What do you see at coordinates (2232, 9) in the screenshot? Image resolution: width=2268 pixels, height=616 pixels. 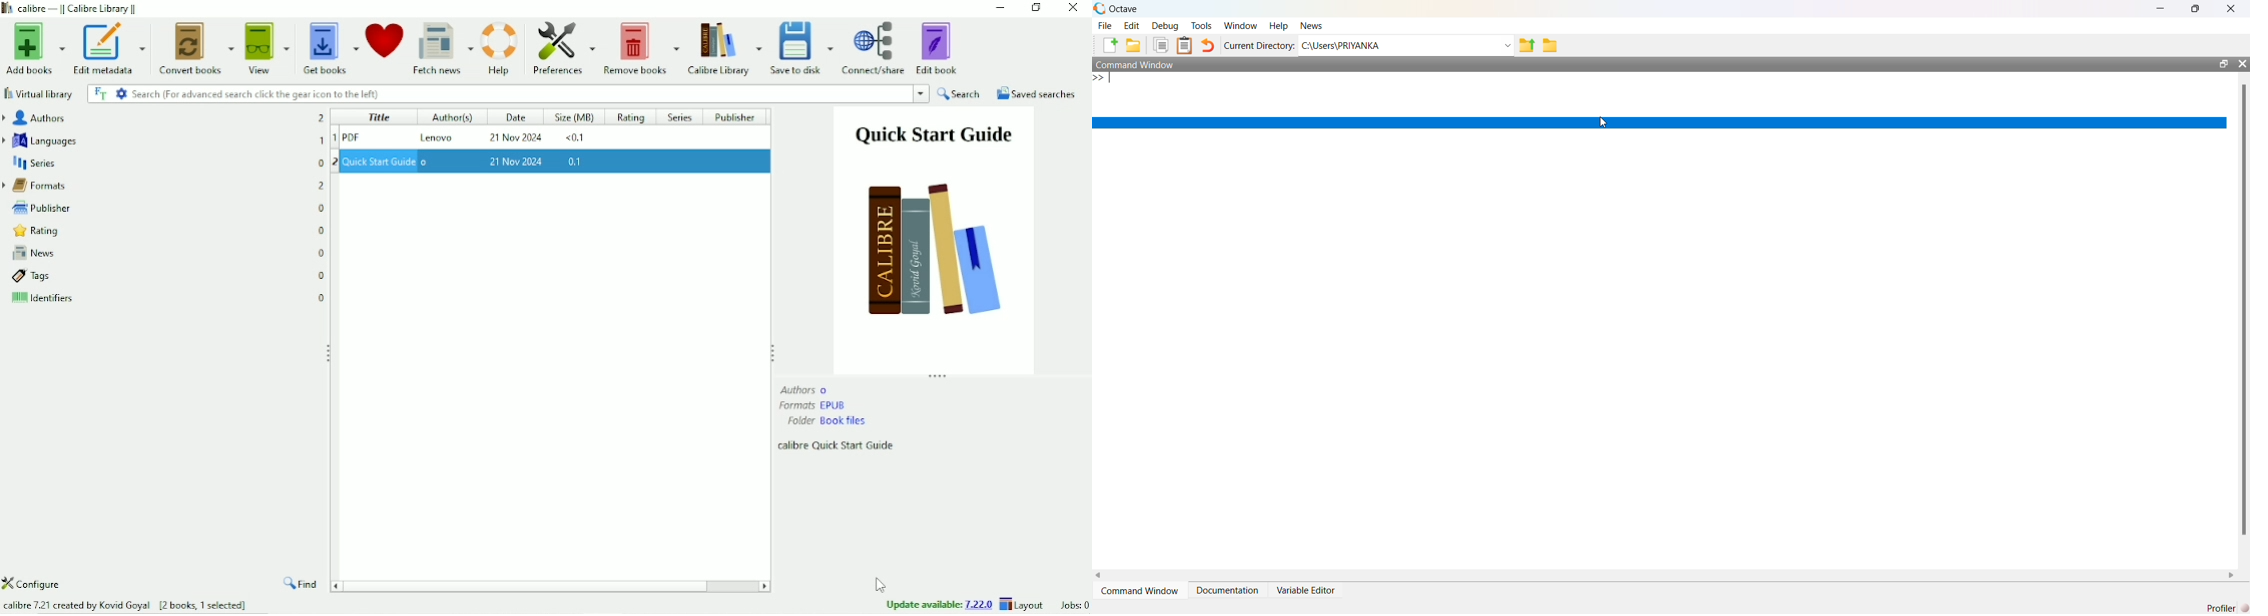 I see `close` at bounding box center [2232, 9].